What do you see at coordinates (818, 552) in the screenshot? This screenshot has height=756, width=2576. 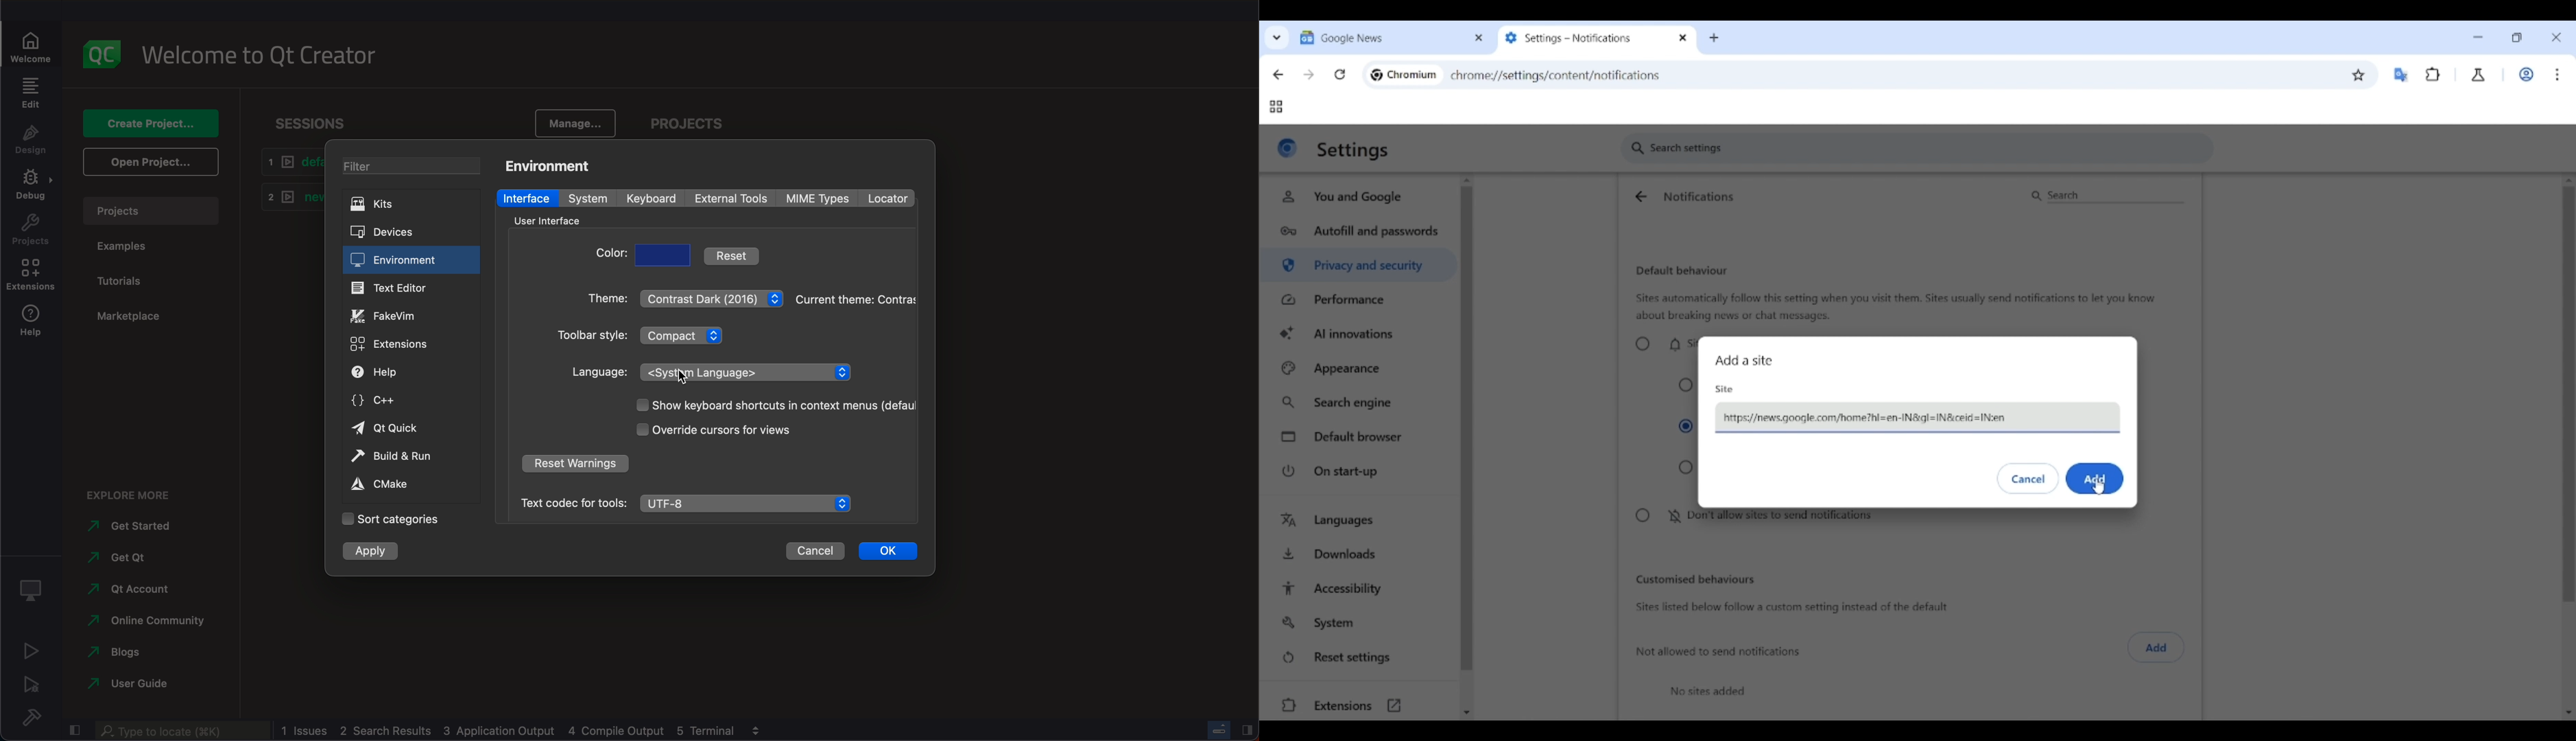 I see `cancel` at bounding box center [818, 552].